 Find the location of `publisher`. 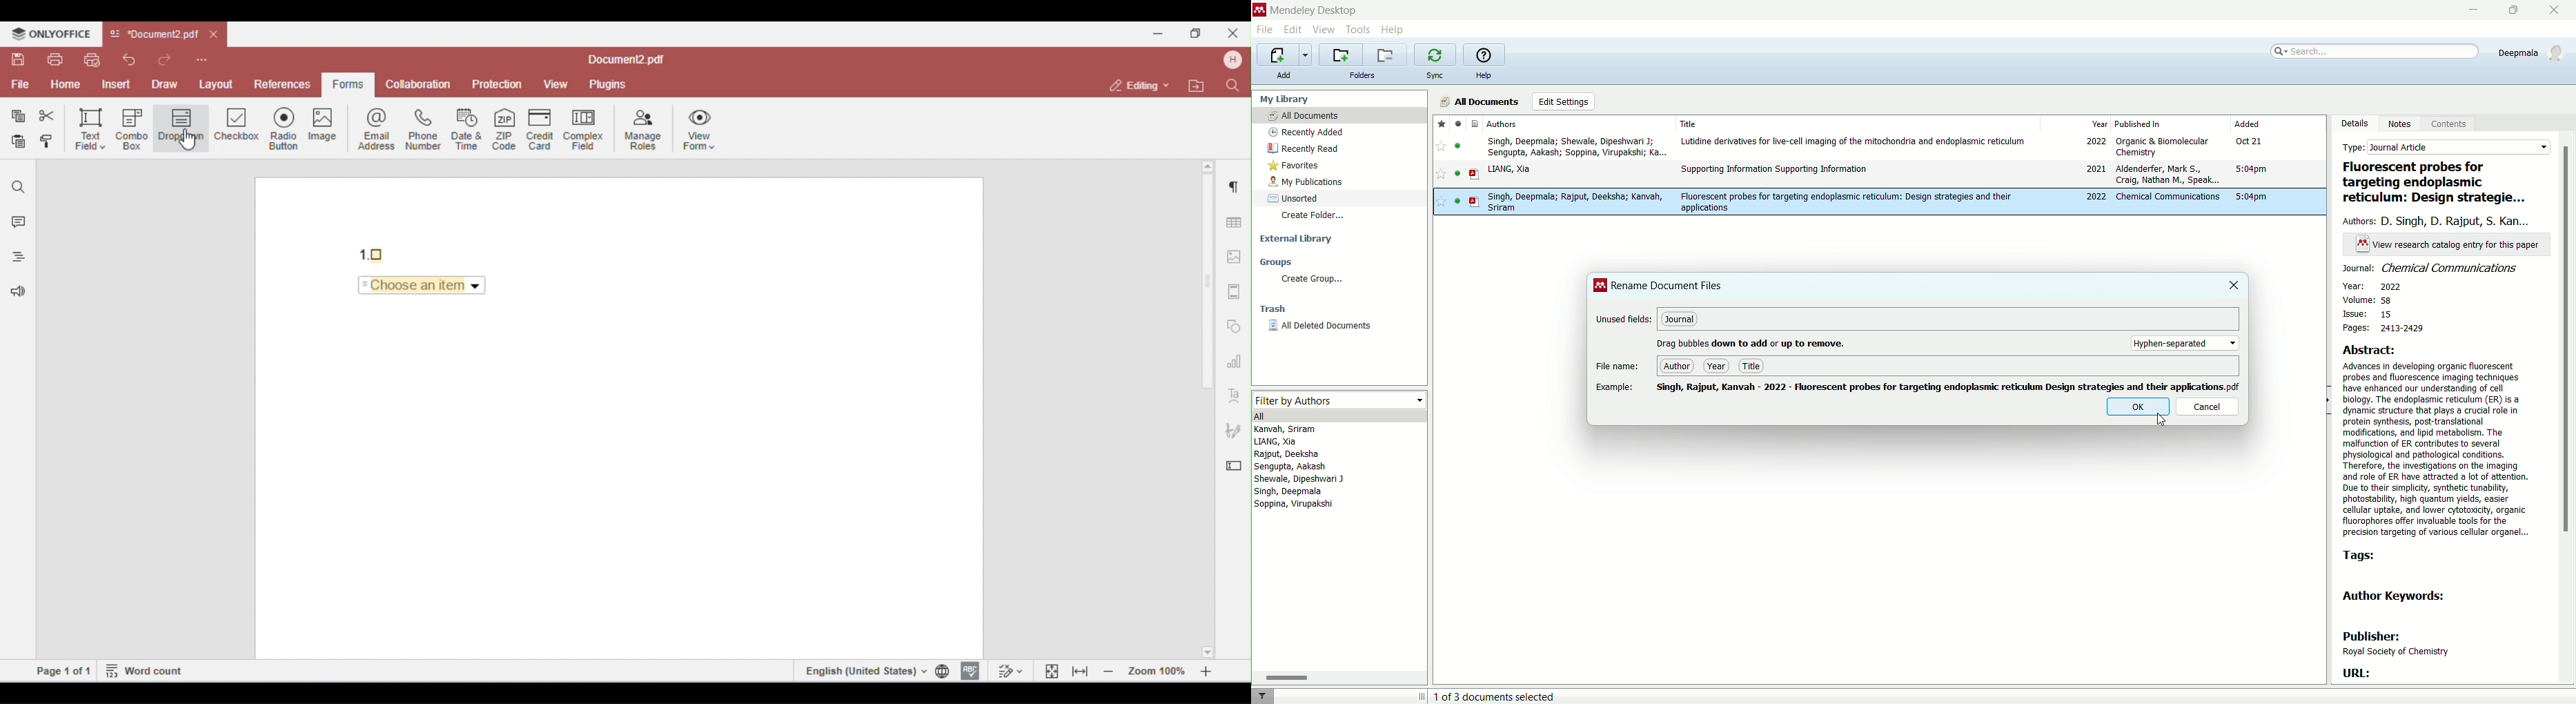

publisher is located at coordinates (2395, 644).